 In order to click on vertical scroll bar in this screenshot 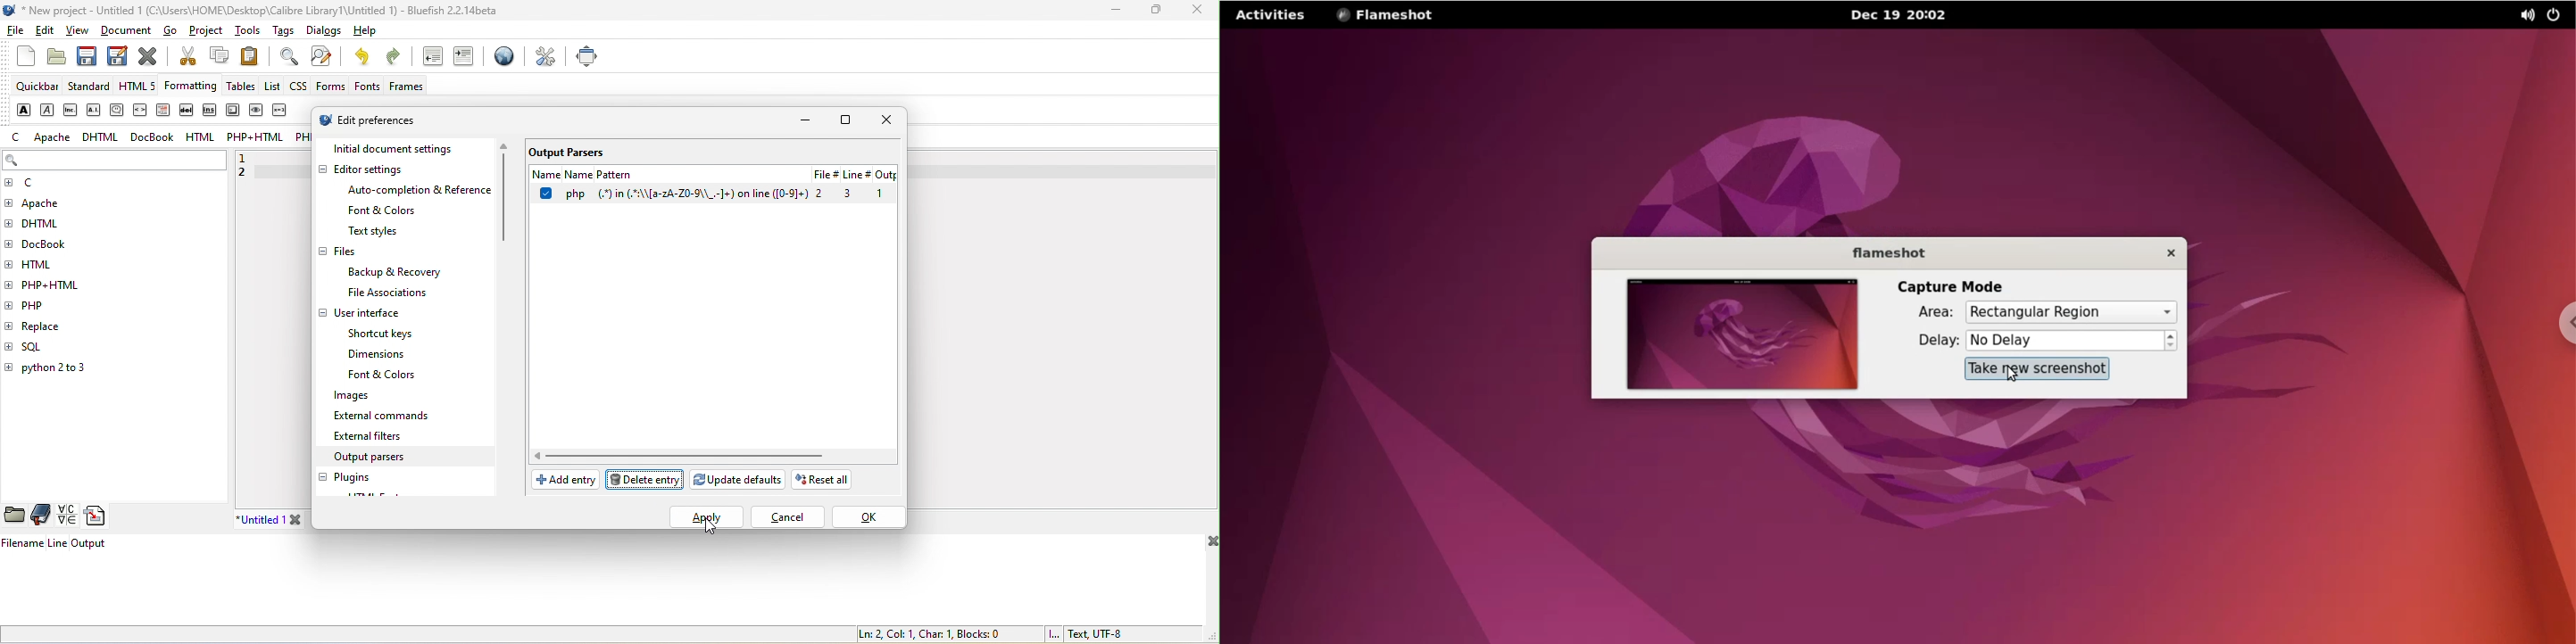, I will do `click(505, 194)`.